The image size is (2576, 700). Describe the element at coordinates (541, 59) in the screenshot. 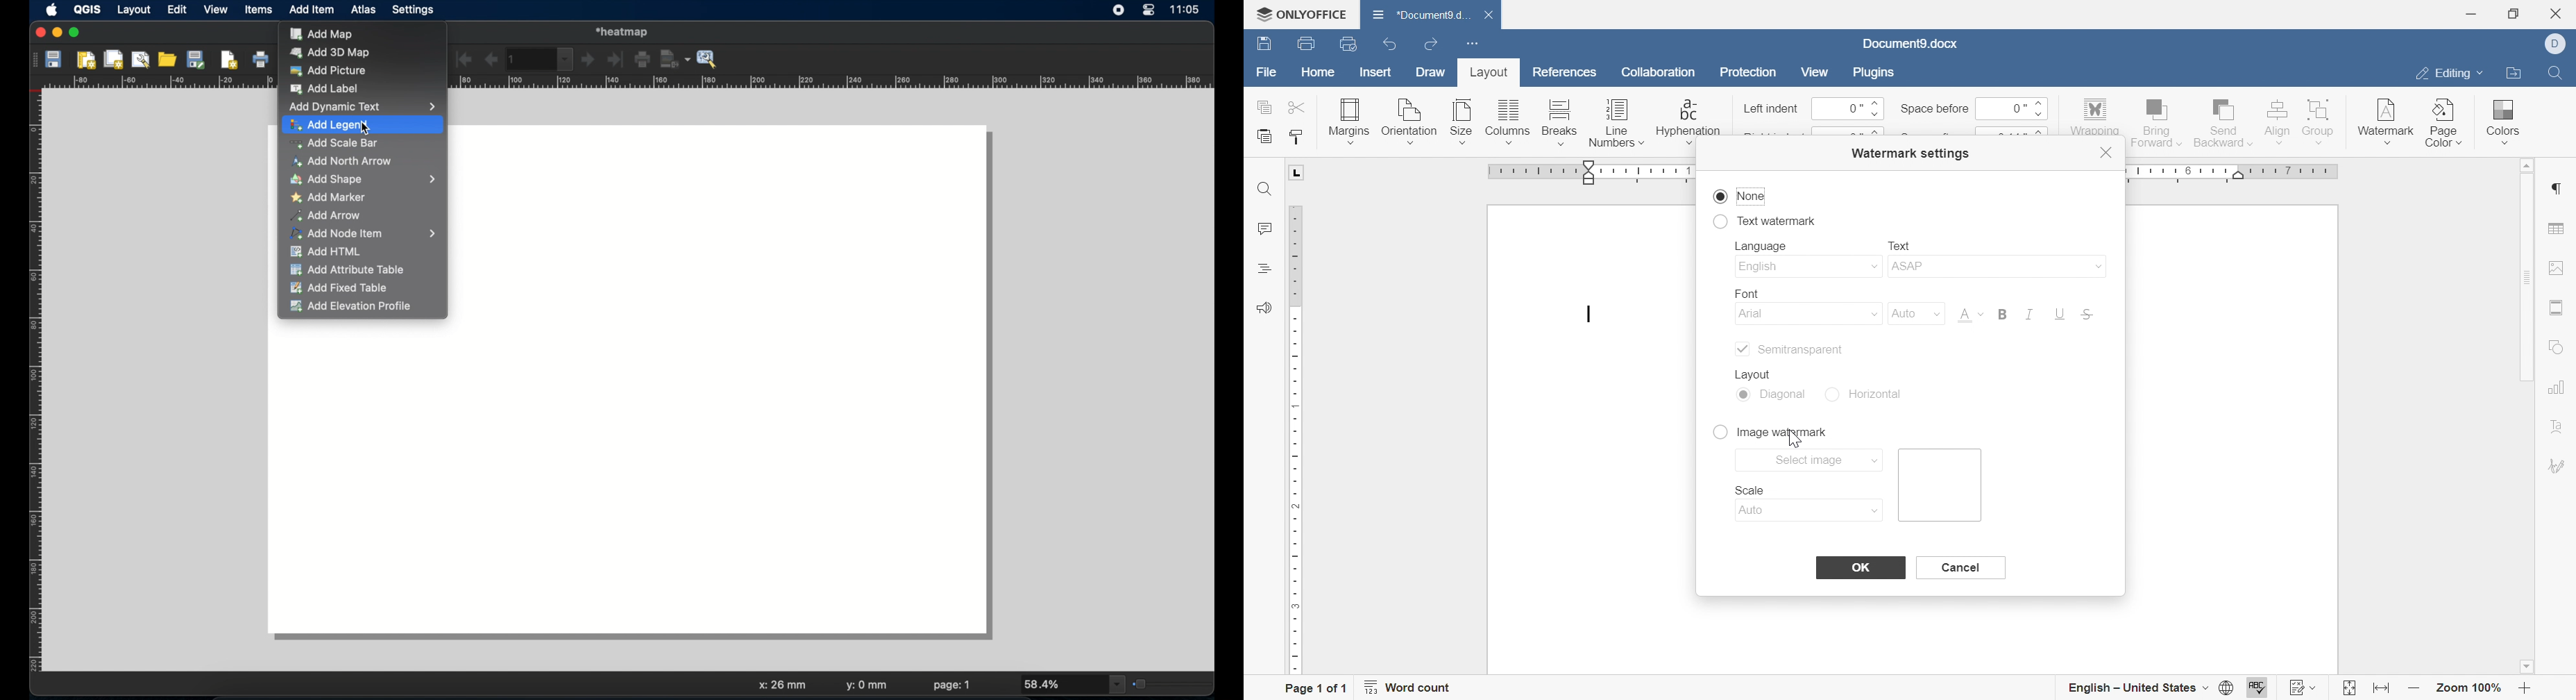

I see `atlas toolbar` at that location.